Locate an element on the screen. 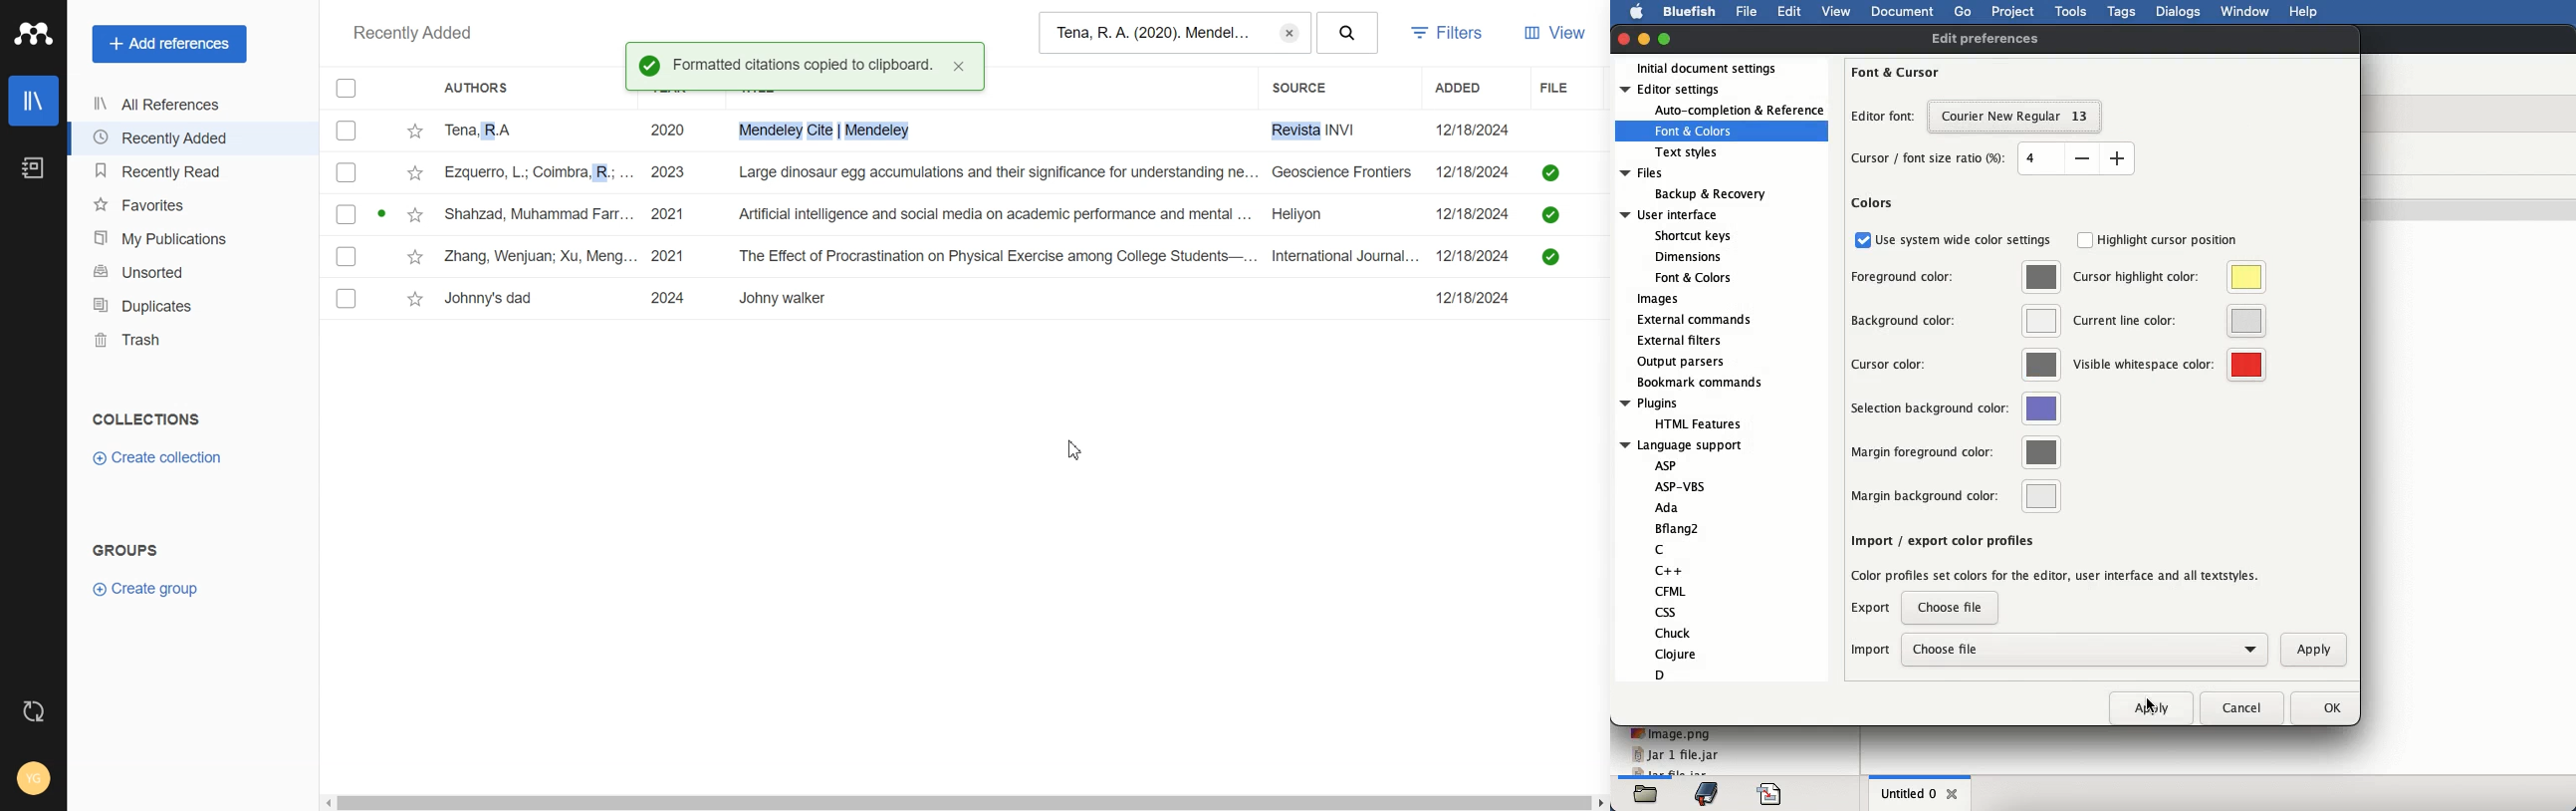 This screenshot has height=812, width=2576. close is located at coordinates (1625, 40).